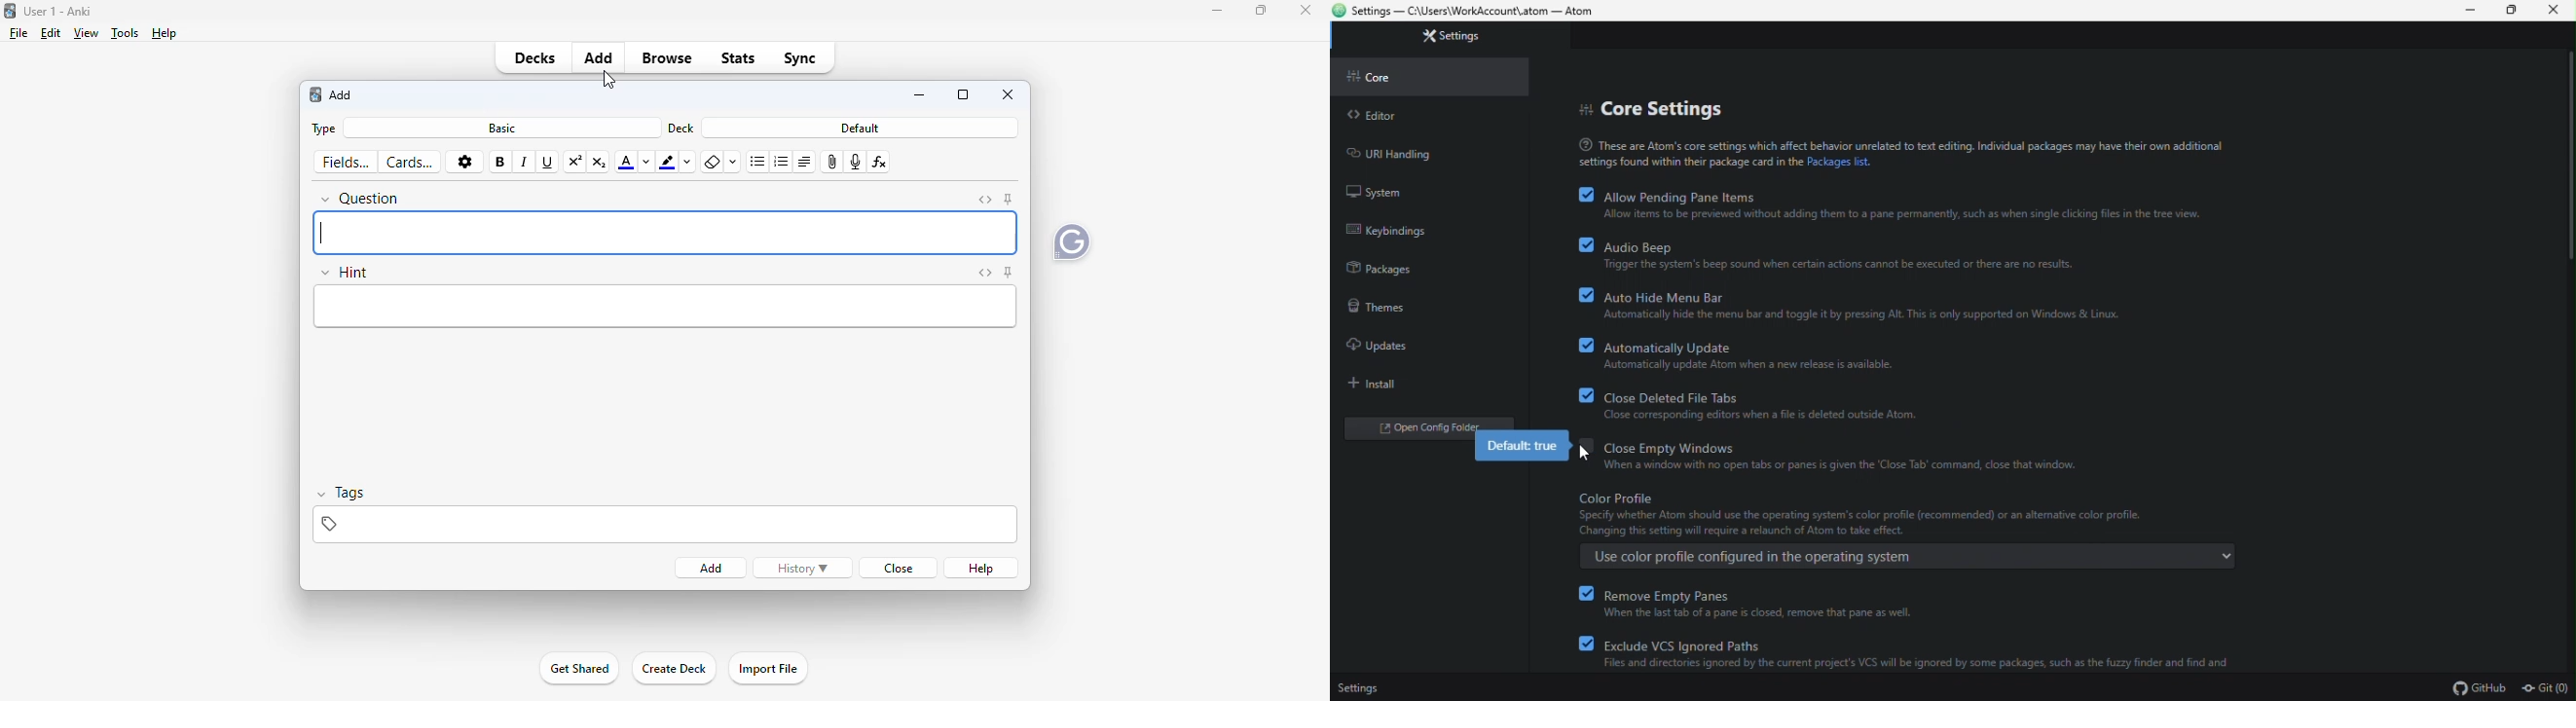  I want to click on default, so click(858, 128).